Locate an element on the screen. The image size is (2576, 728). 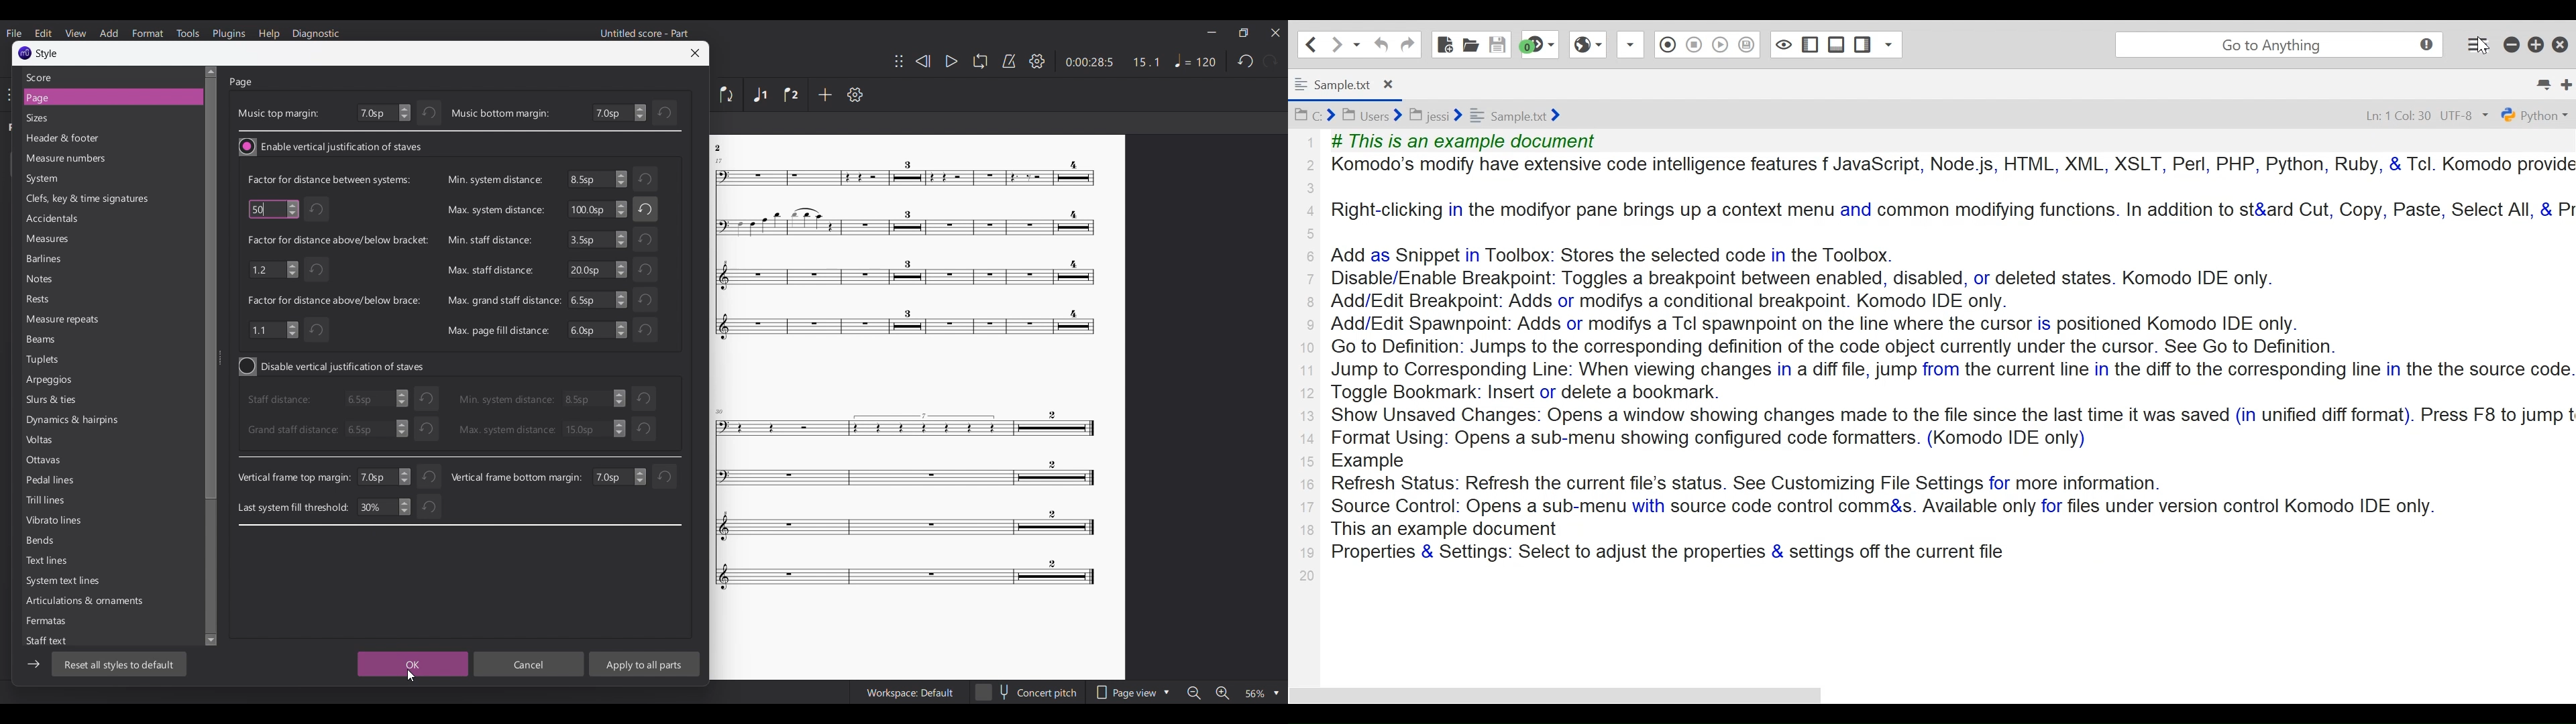
Music top margin is located at coordinates (278, 113).